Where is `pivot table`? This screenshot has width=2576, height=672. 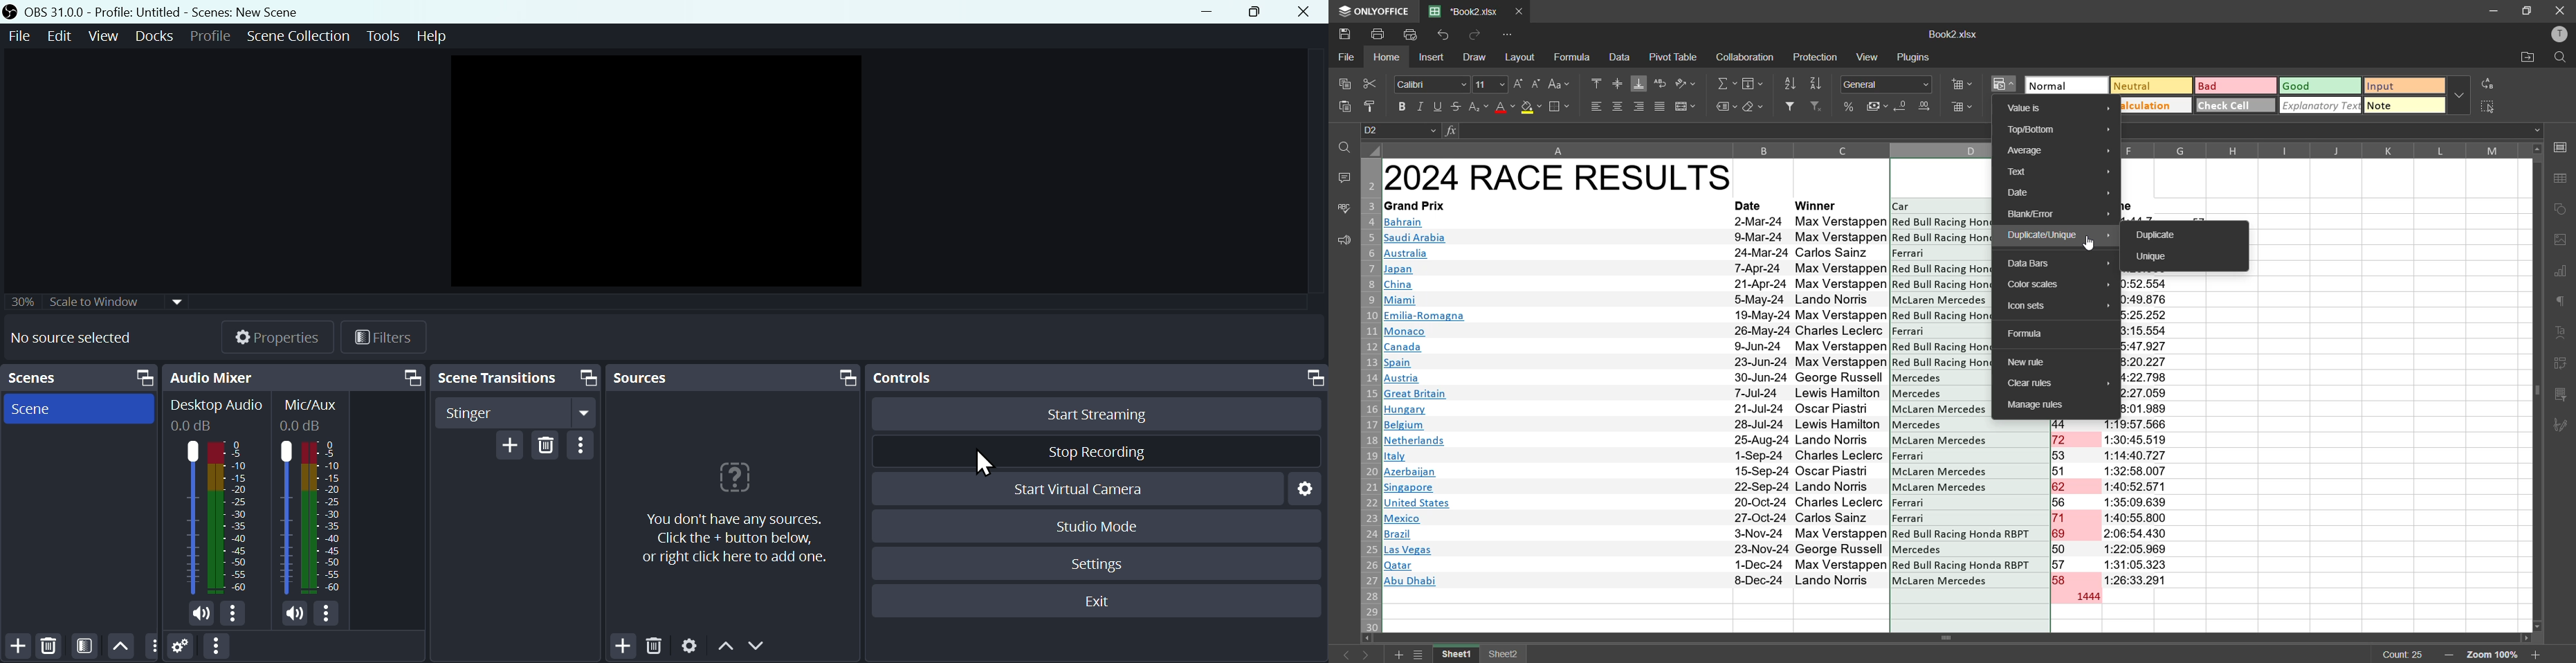
pivot table is located at coordinates (2561, 366).